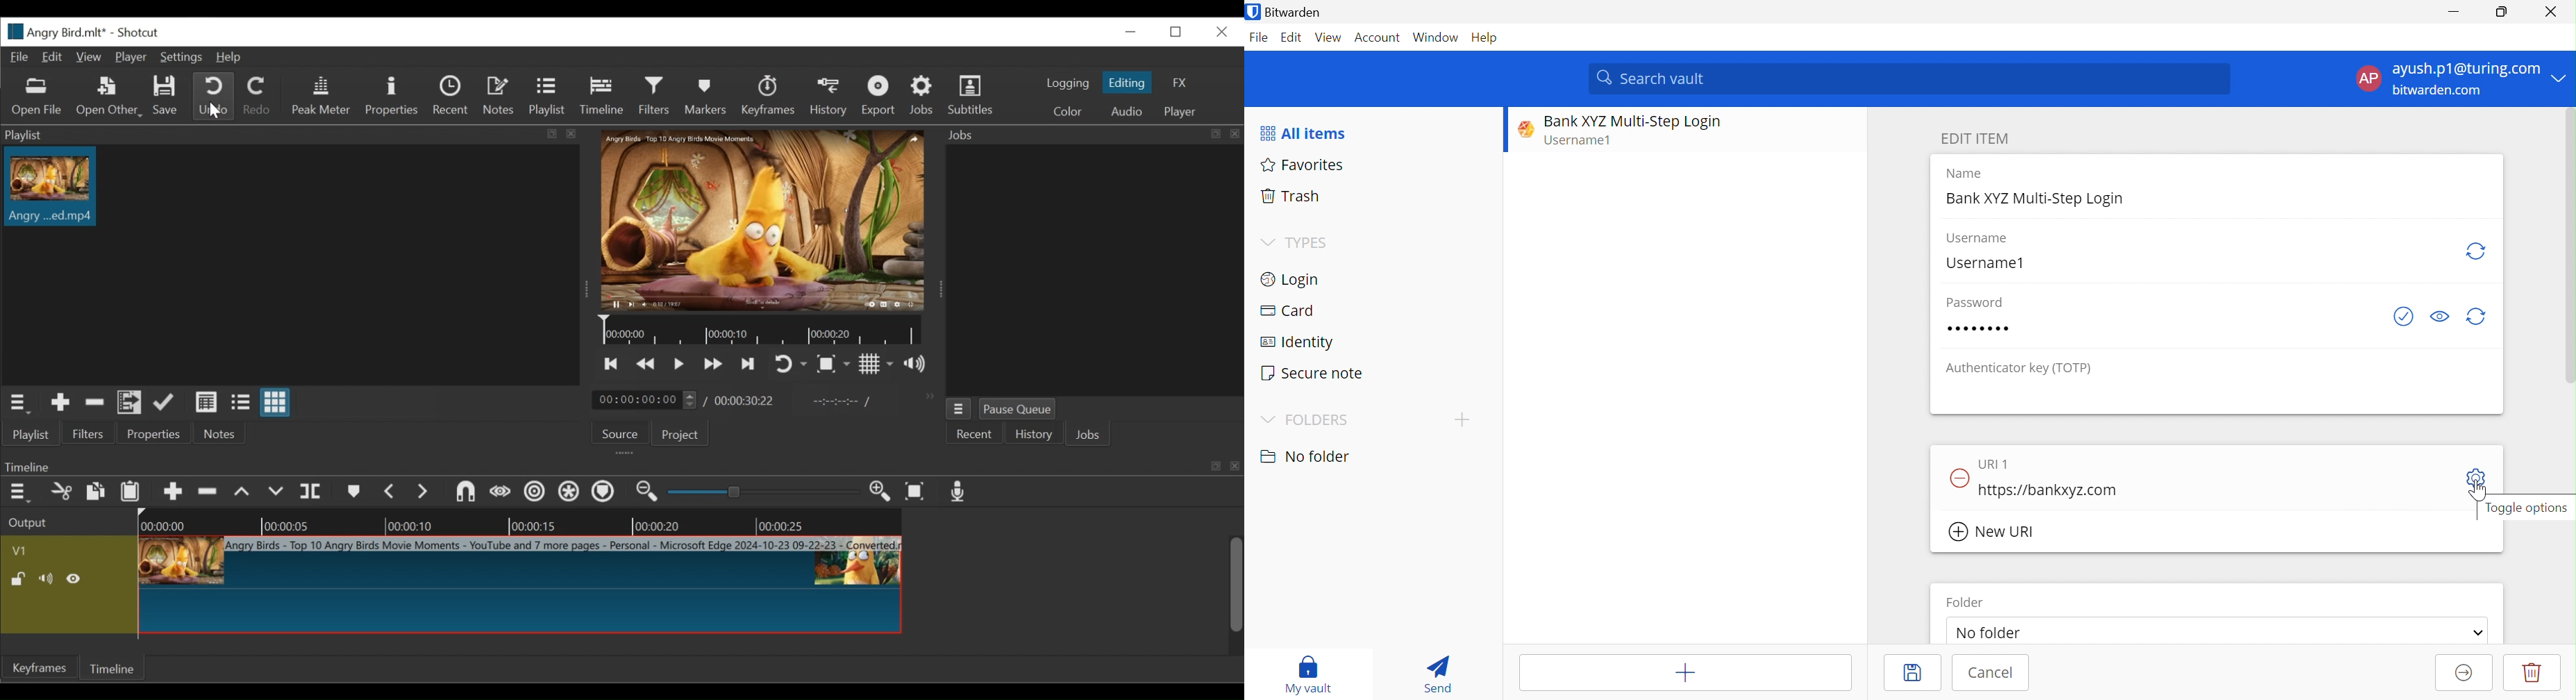 Image resolution: width=2576 pixels, height=700 pixels. What do you see at coordinates (224, 432) in the screenshot?
I see `Notes` at bounding box center [224, 432].